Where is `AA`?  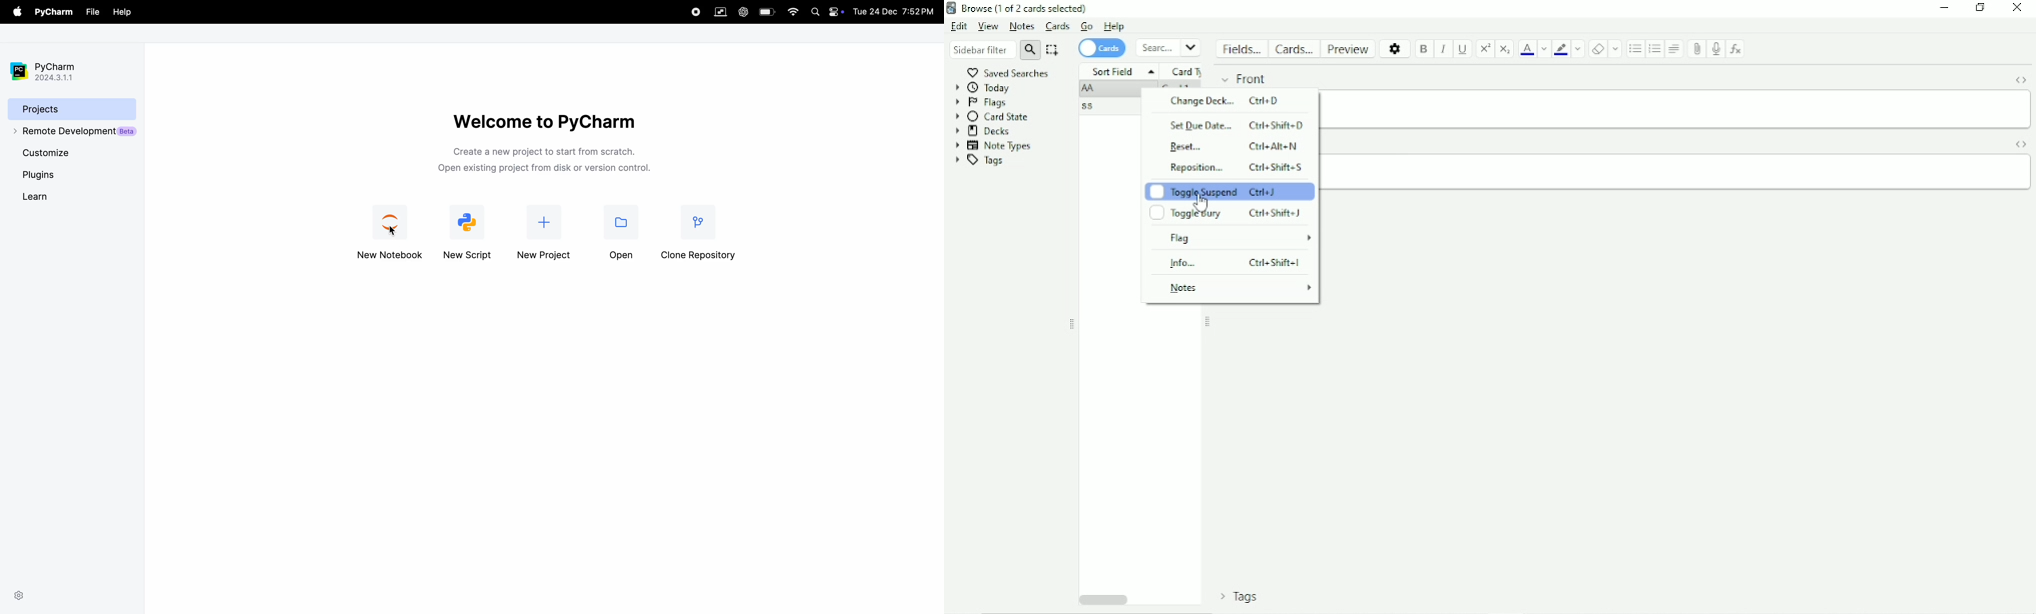 AA is located at coordinates (1089, 89).